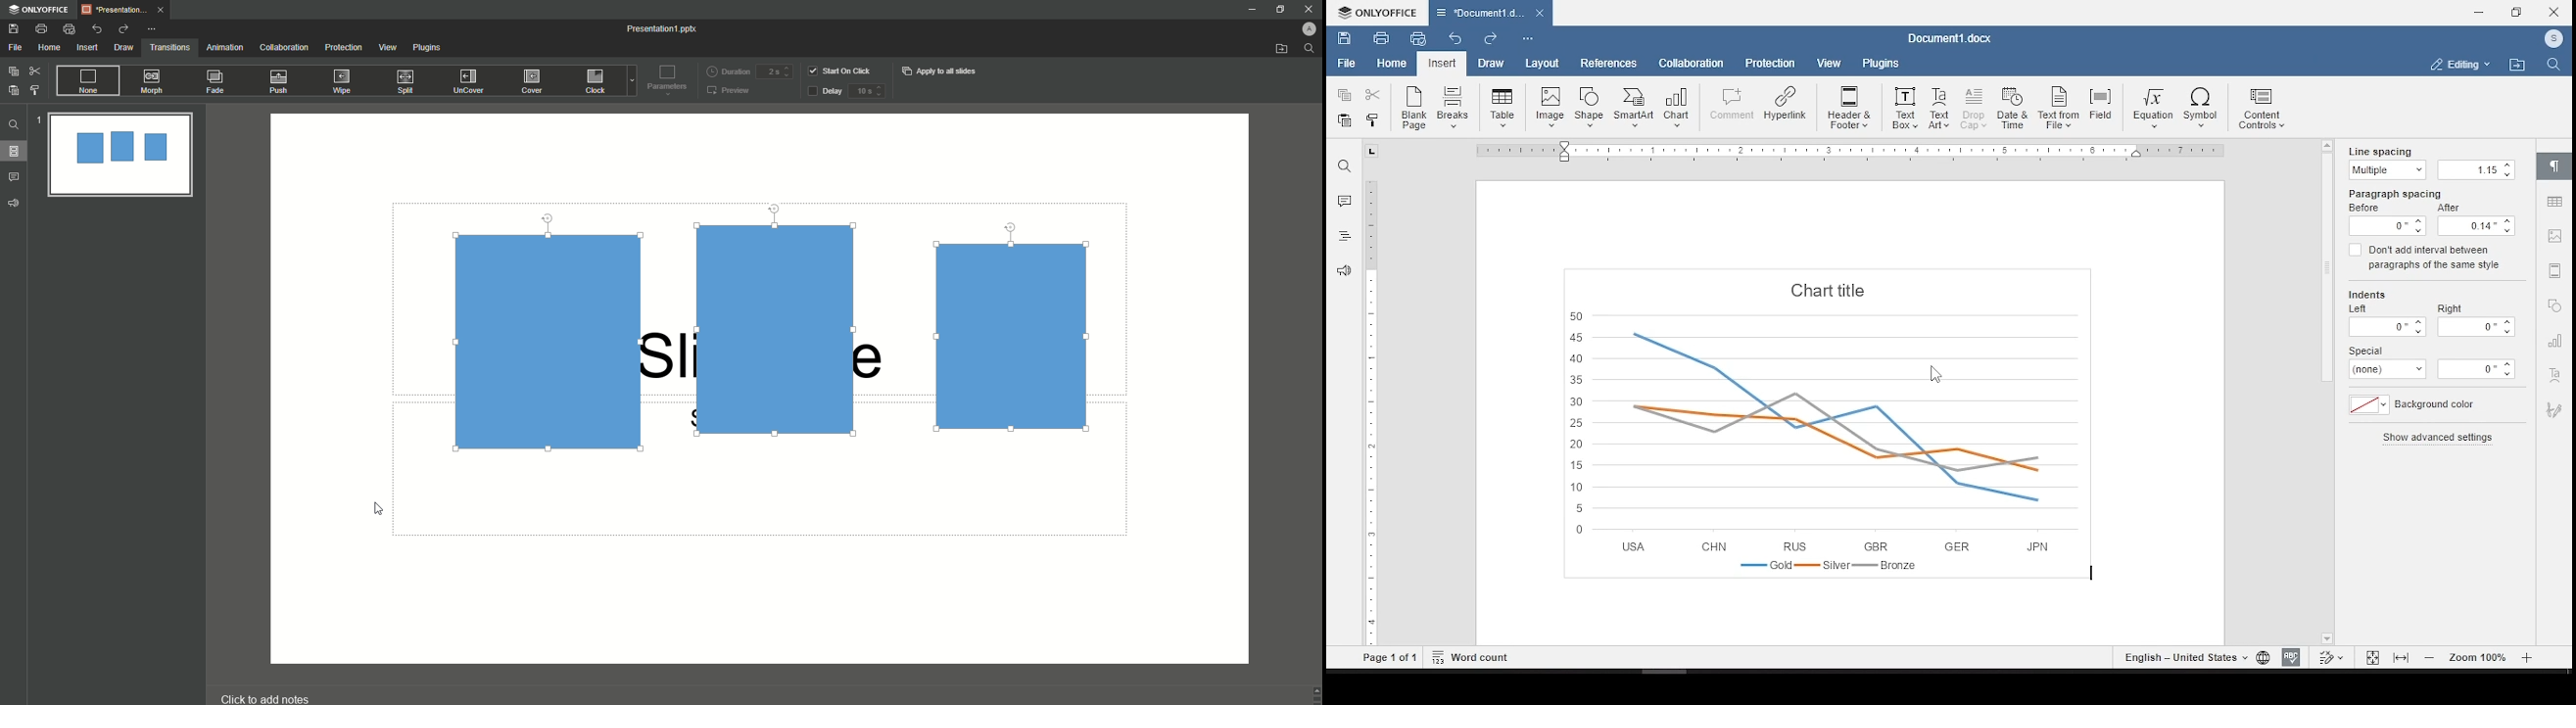 This screenshot has height=728, width=2576. Describe the element at coordinates (2363, 351) in the screenshot. I see `special` at that location.